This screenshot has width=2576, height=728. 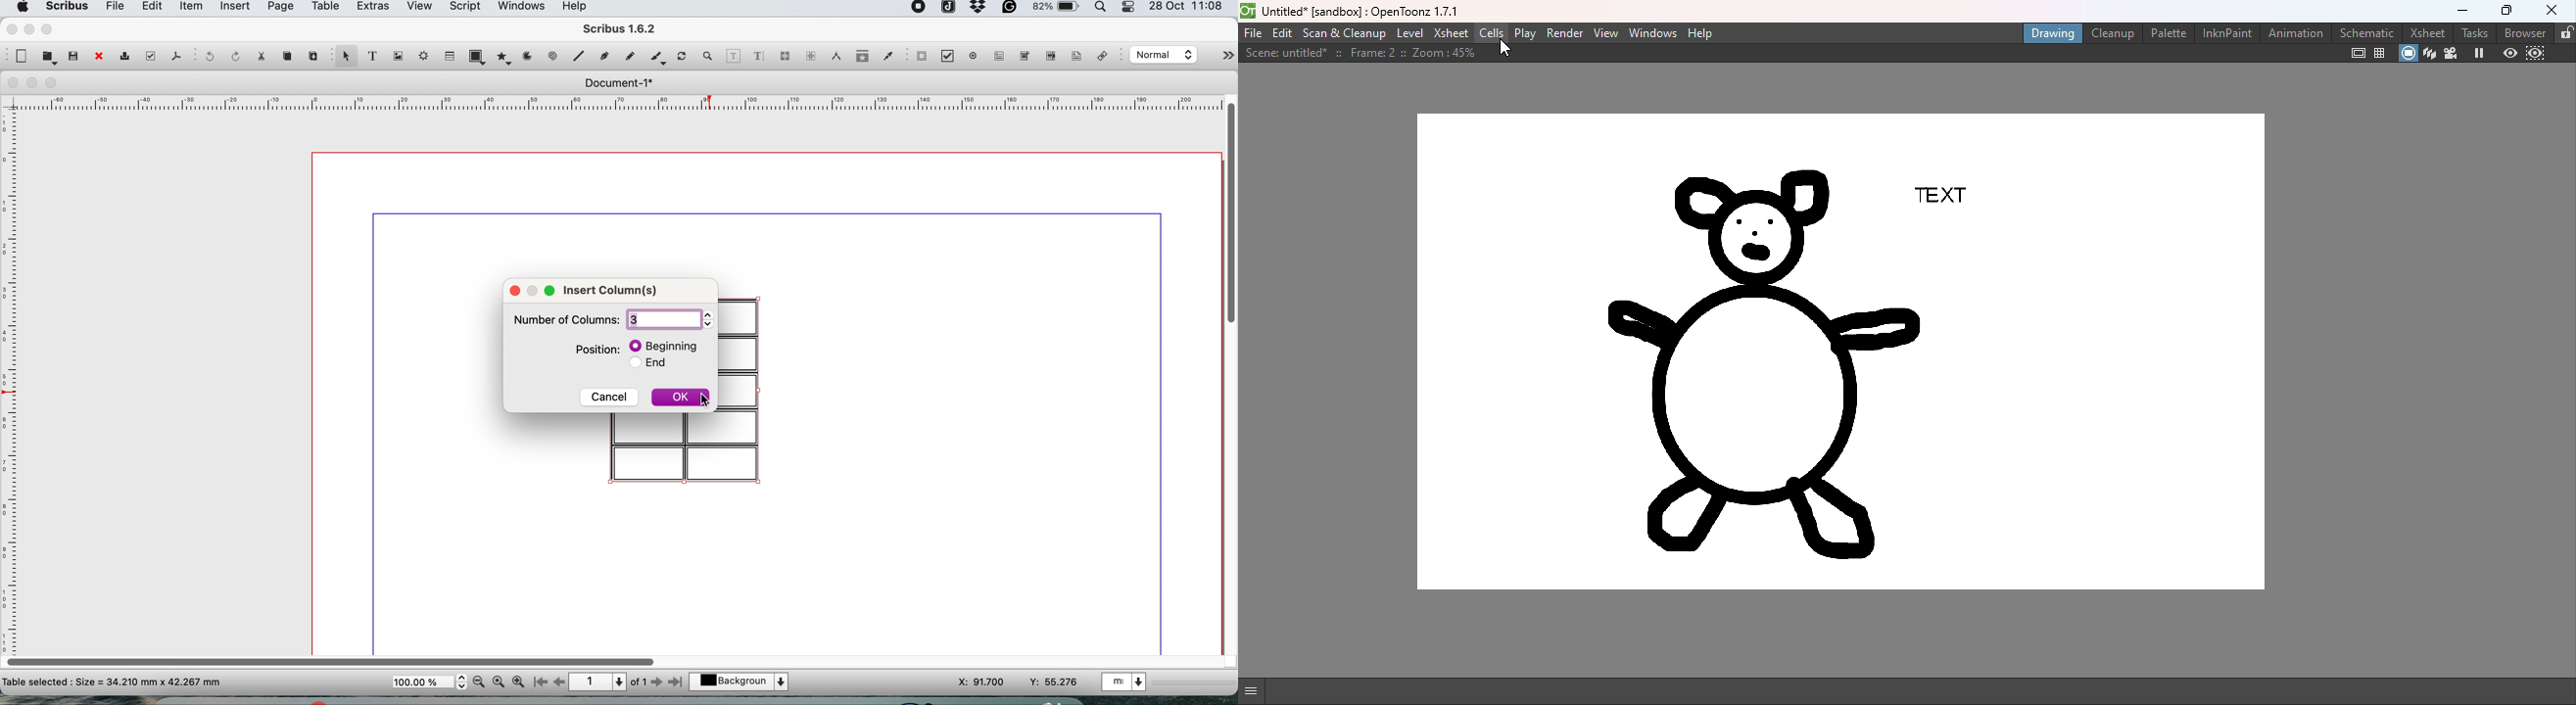 What do you see at coordinates (312, 55) in the screenshot?
I see `paste` at bounding box center [312, 55].